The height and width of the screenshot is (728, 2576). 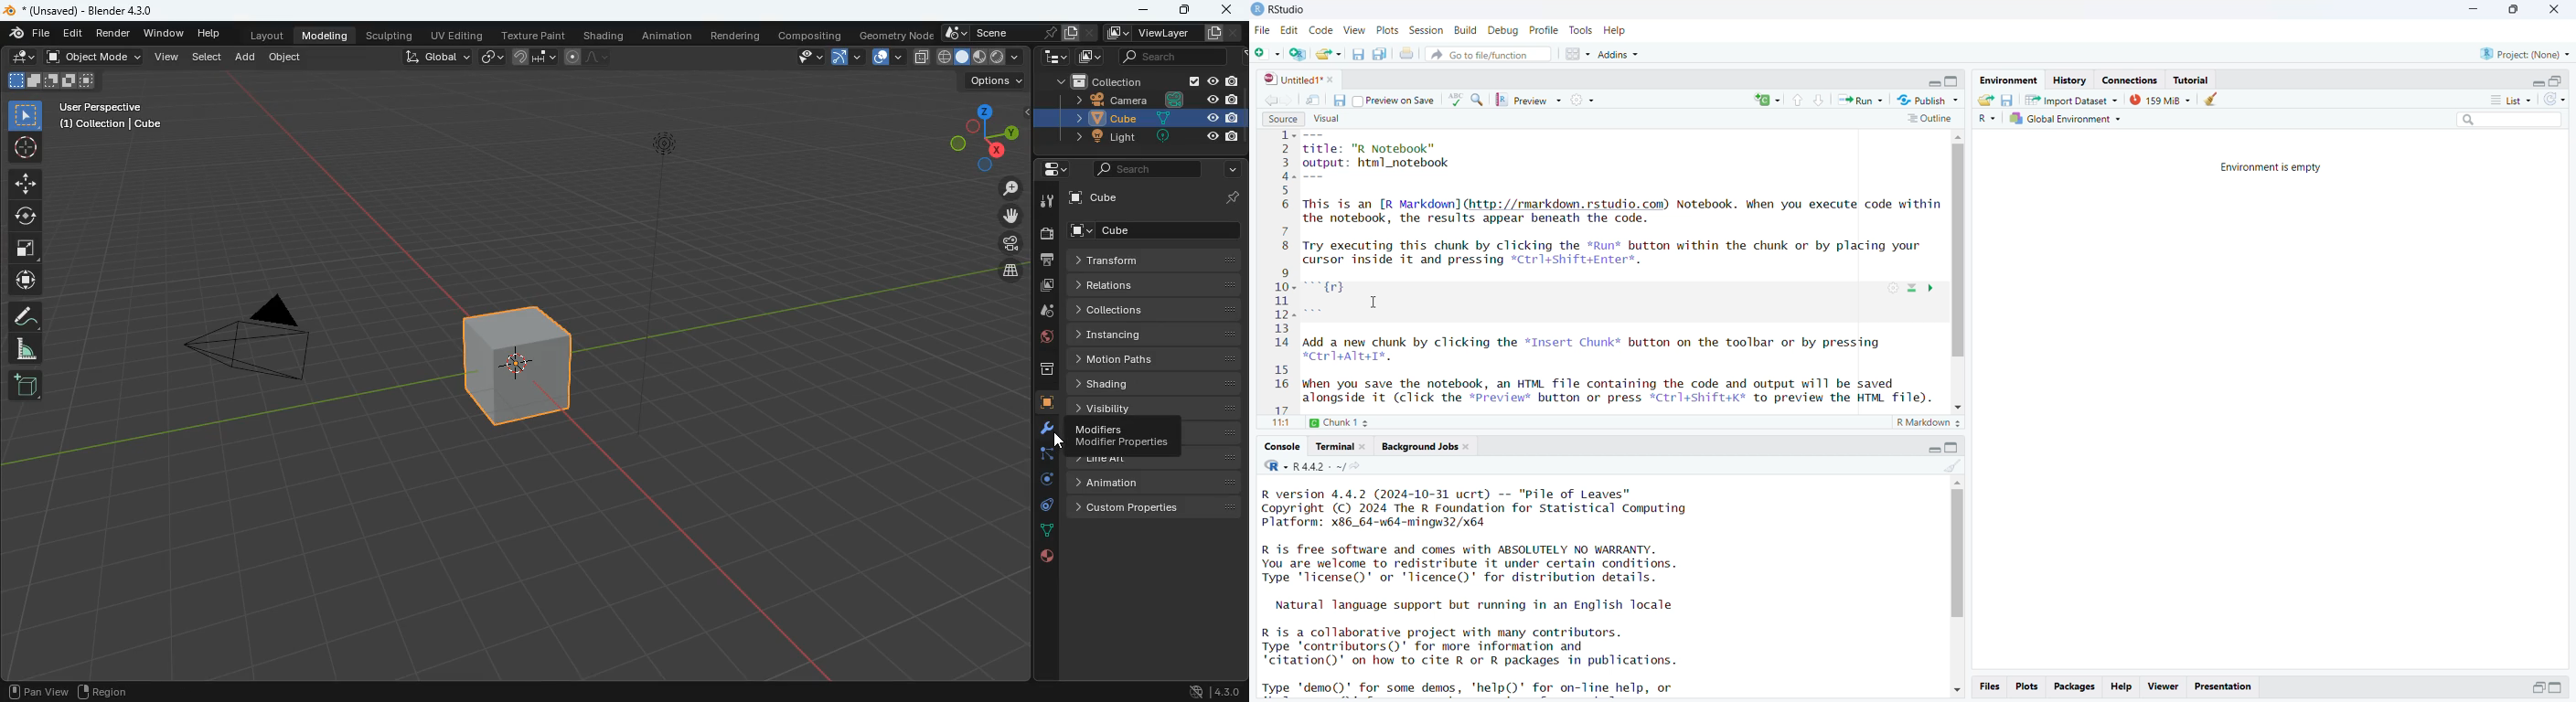 What do you see at coordinates (1091, 55) in the screenshot?
I see `images` at bounding box center [1091, 55].